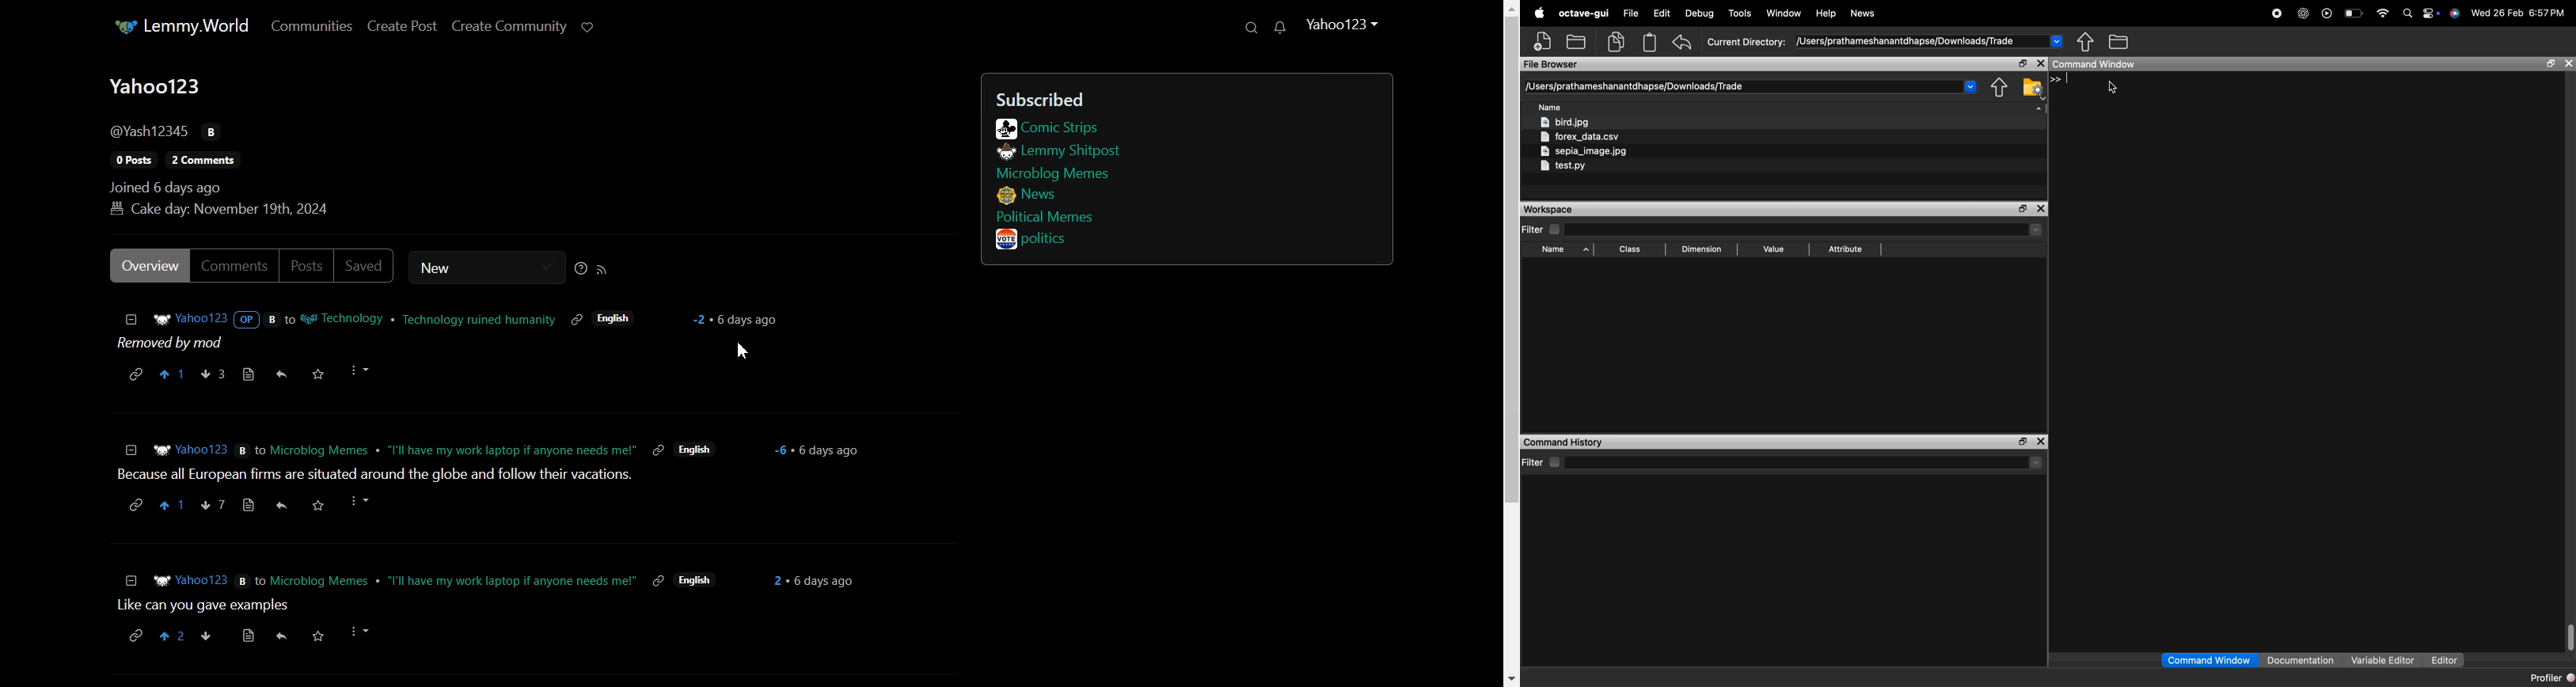 This screenshot has width=2576, height=700. Describe the element at coordinates (131, 449) in the screenshot. I see `collapse` at that location.